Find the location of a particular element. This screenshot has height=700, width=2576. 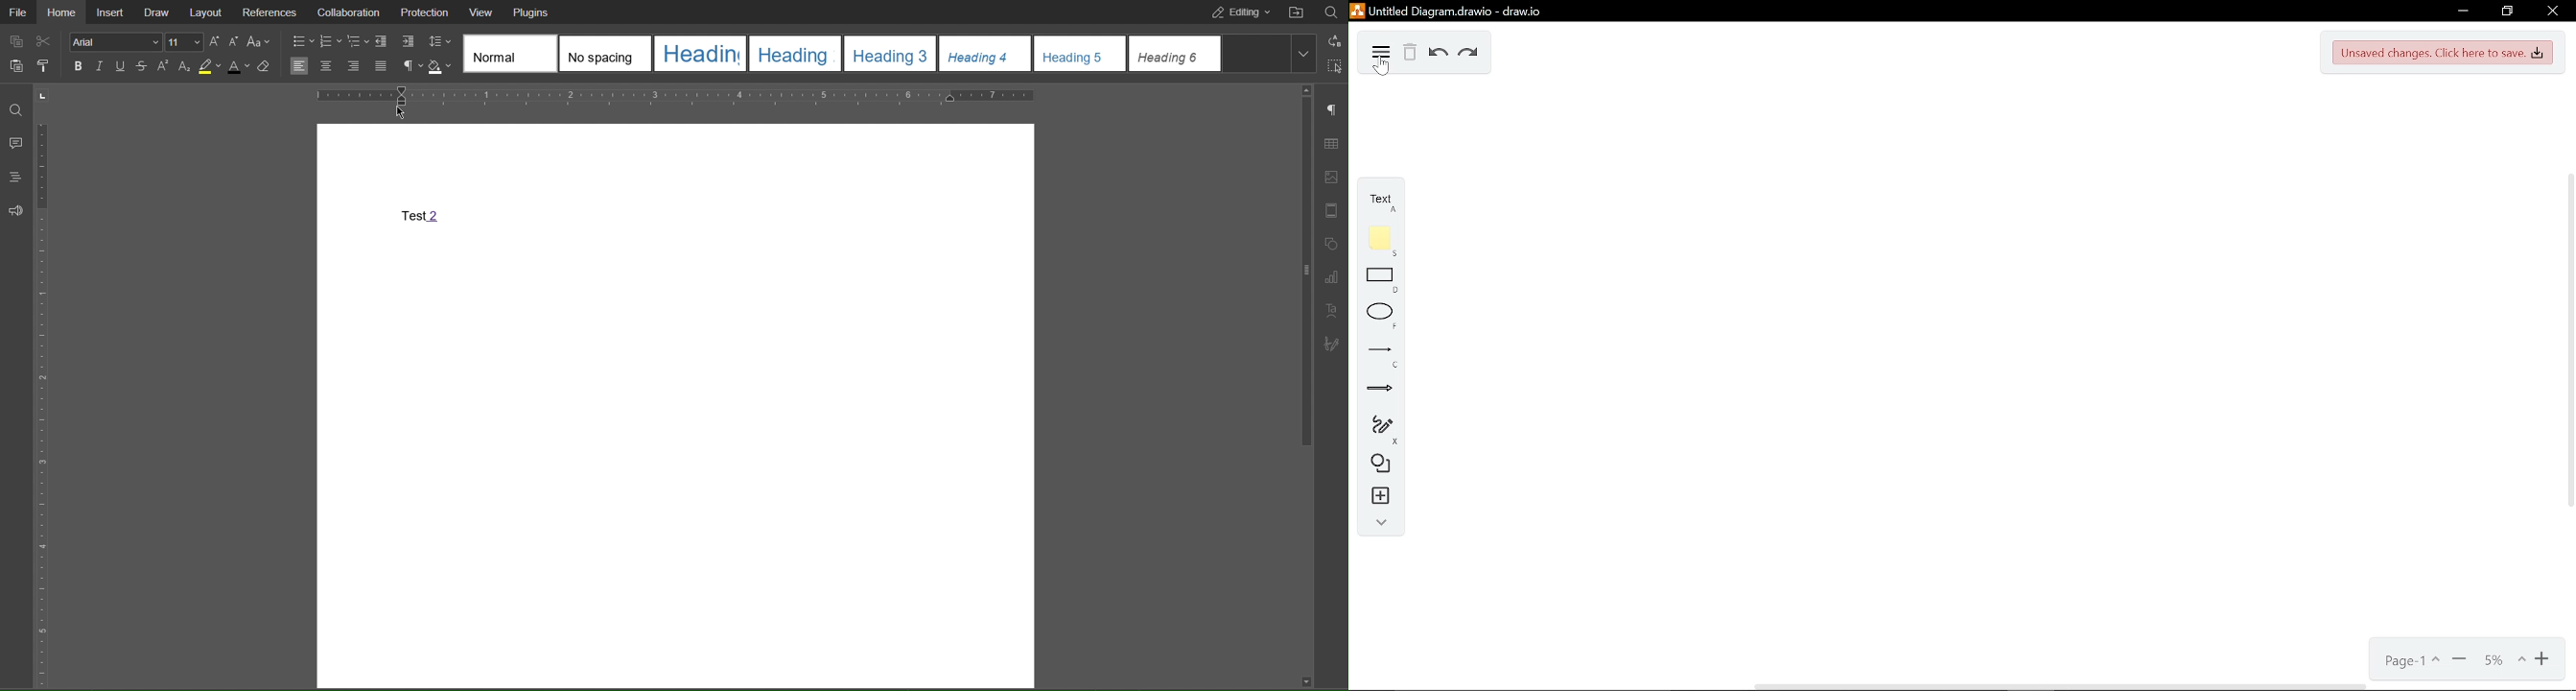

Text Color is located at coordinates (238, 68).